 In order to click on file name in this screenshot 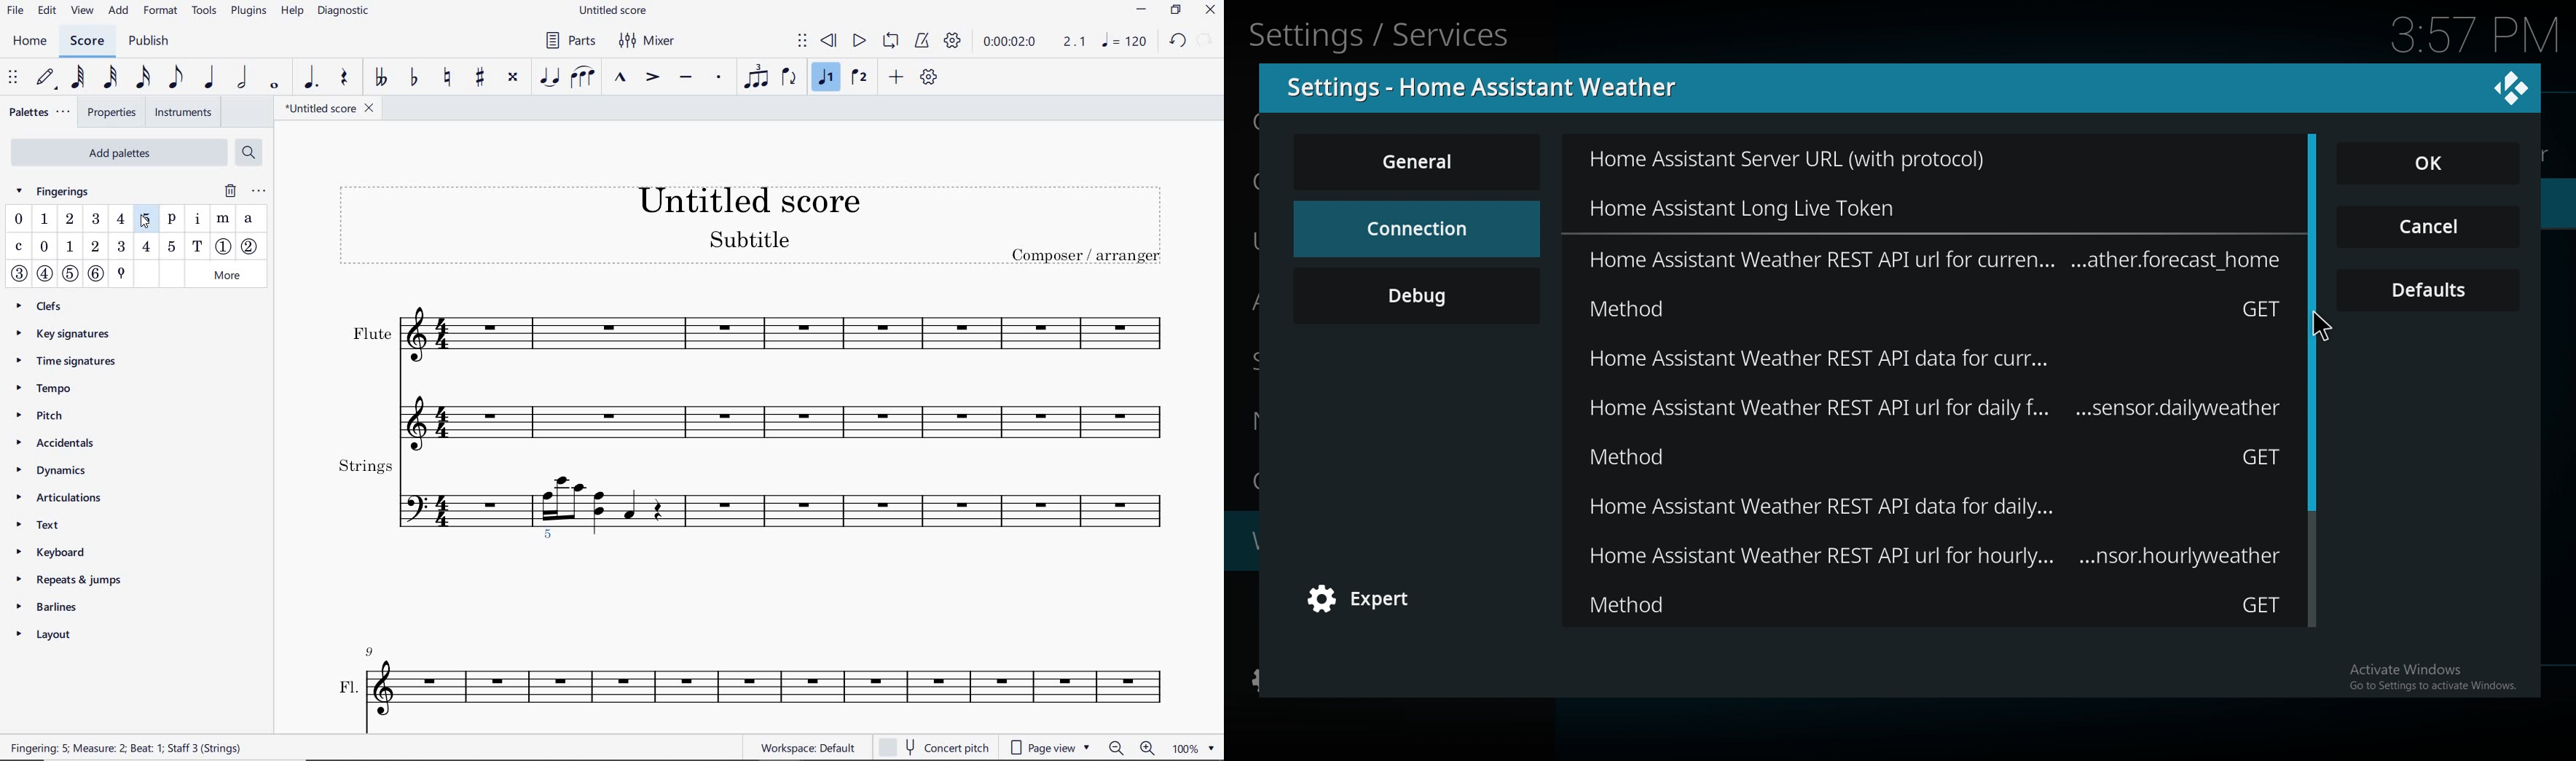, I will do `click(613, 12)`.